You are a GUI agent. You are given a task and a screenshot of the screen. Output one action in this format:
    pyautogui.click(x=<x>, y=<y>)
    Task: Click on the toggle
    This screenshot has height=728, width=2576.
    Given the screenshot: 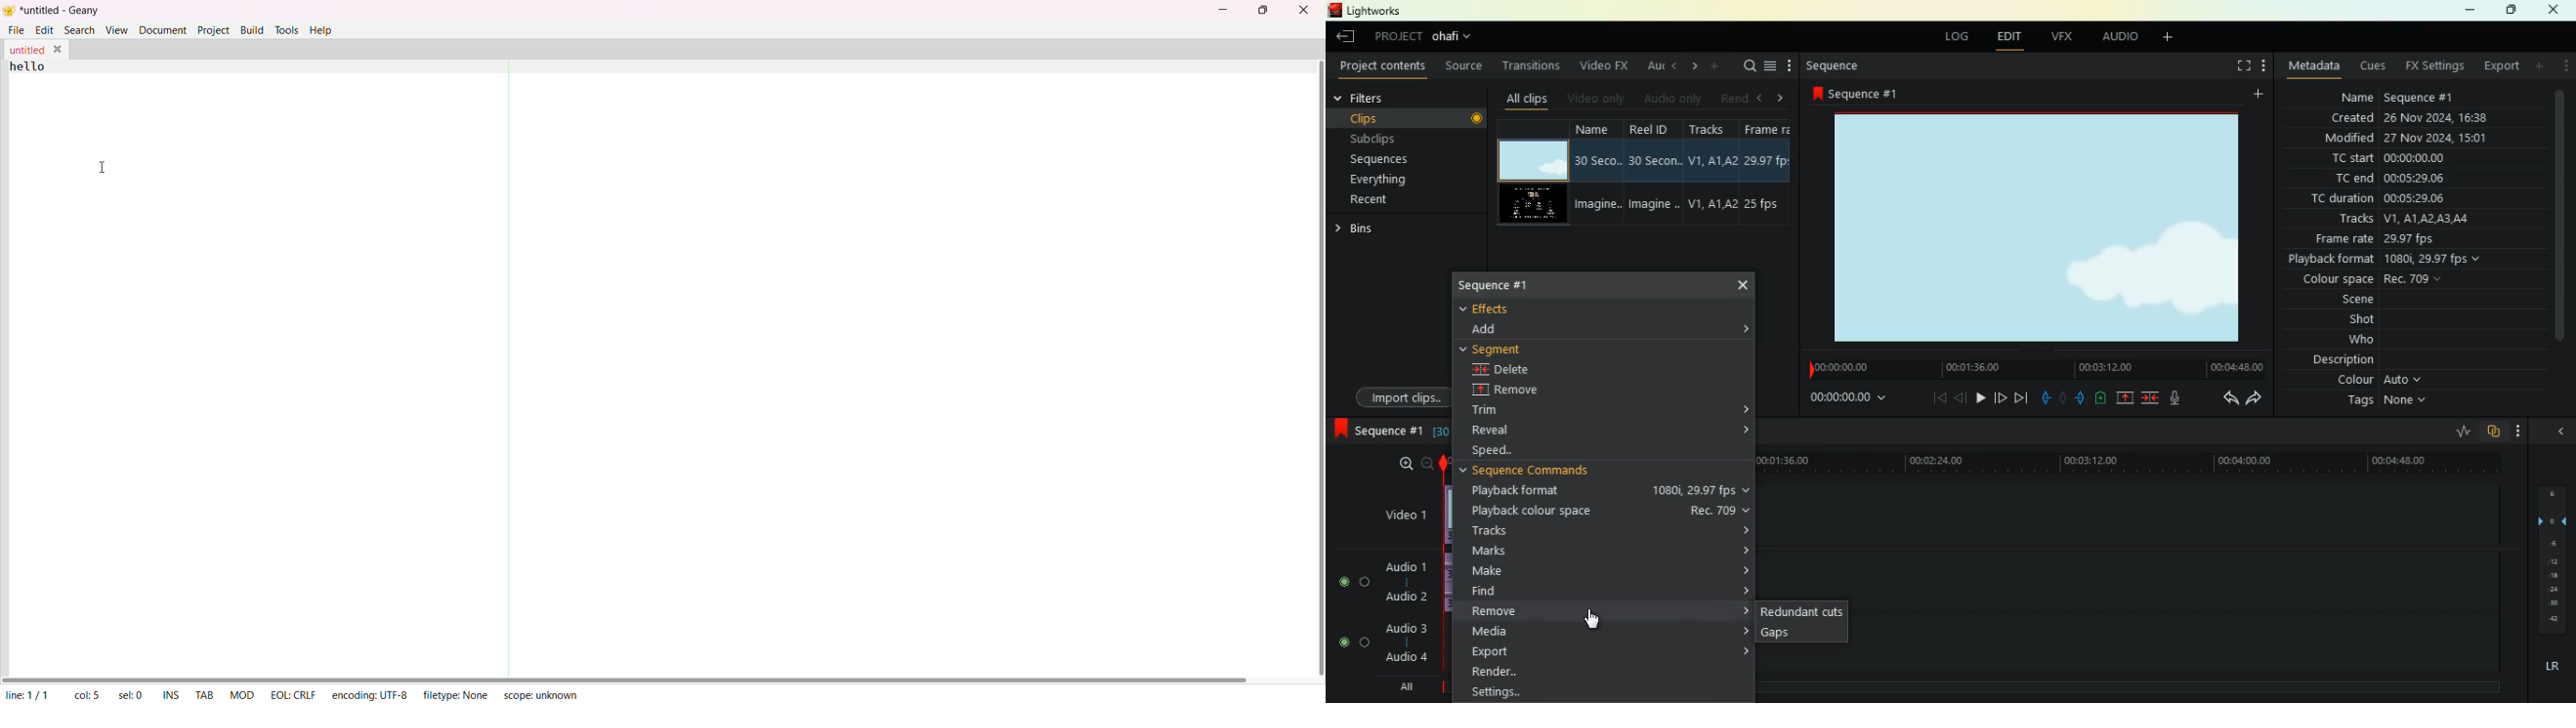 What is the action you would take?
    pyautogui.click(x=1342, y=641)
    